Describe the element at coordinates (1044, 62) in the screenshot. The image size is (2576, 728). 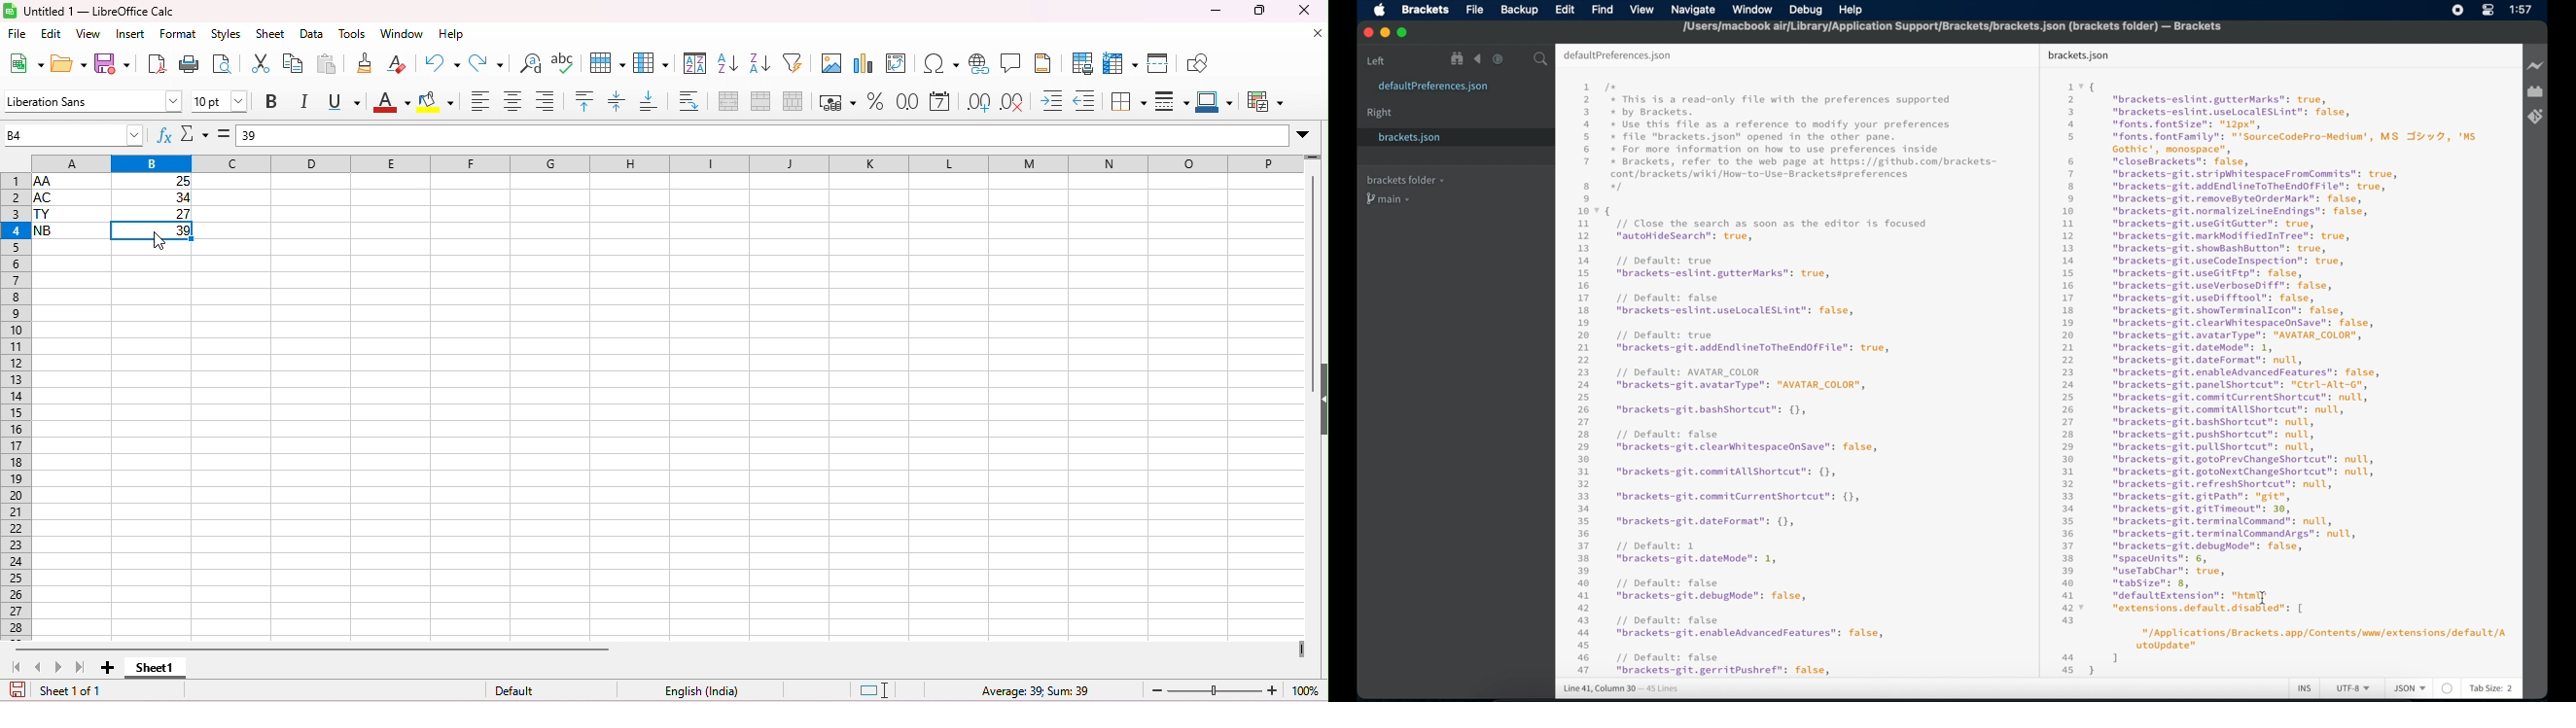
I see `header and footer` at that location.